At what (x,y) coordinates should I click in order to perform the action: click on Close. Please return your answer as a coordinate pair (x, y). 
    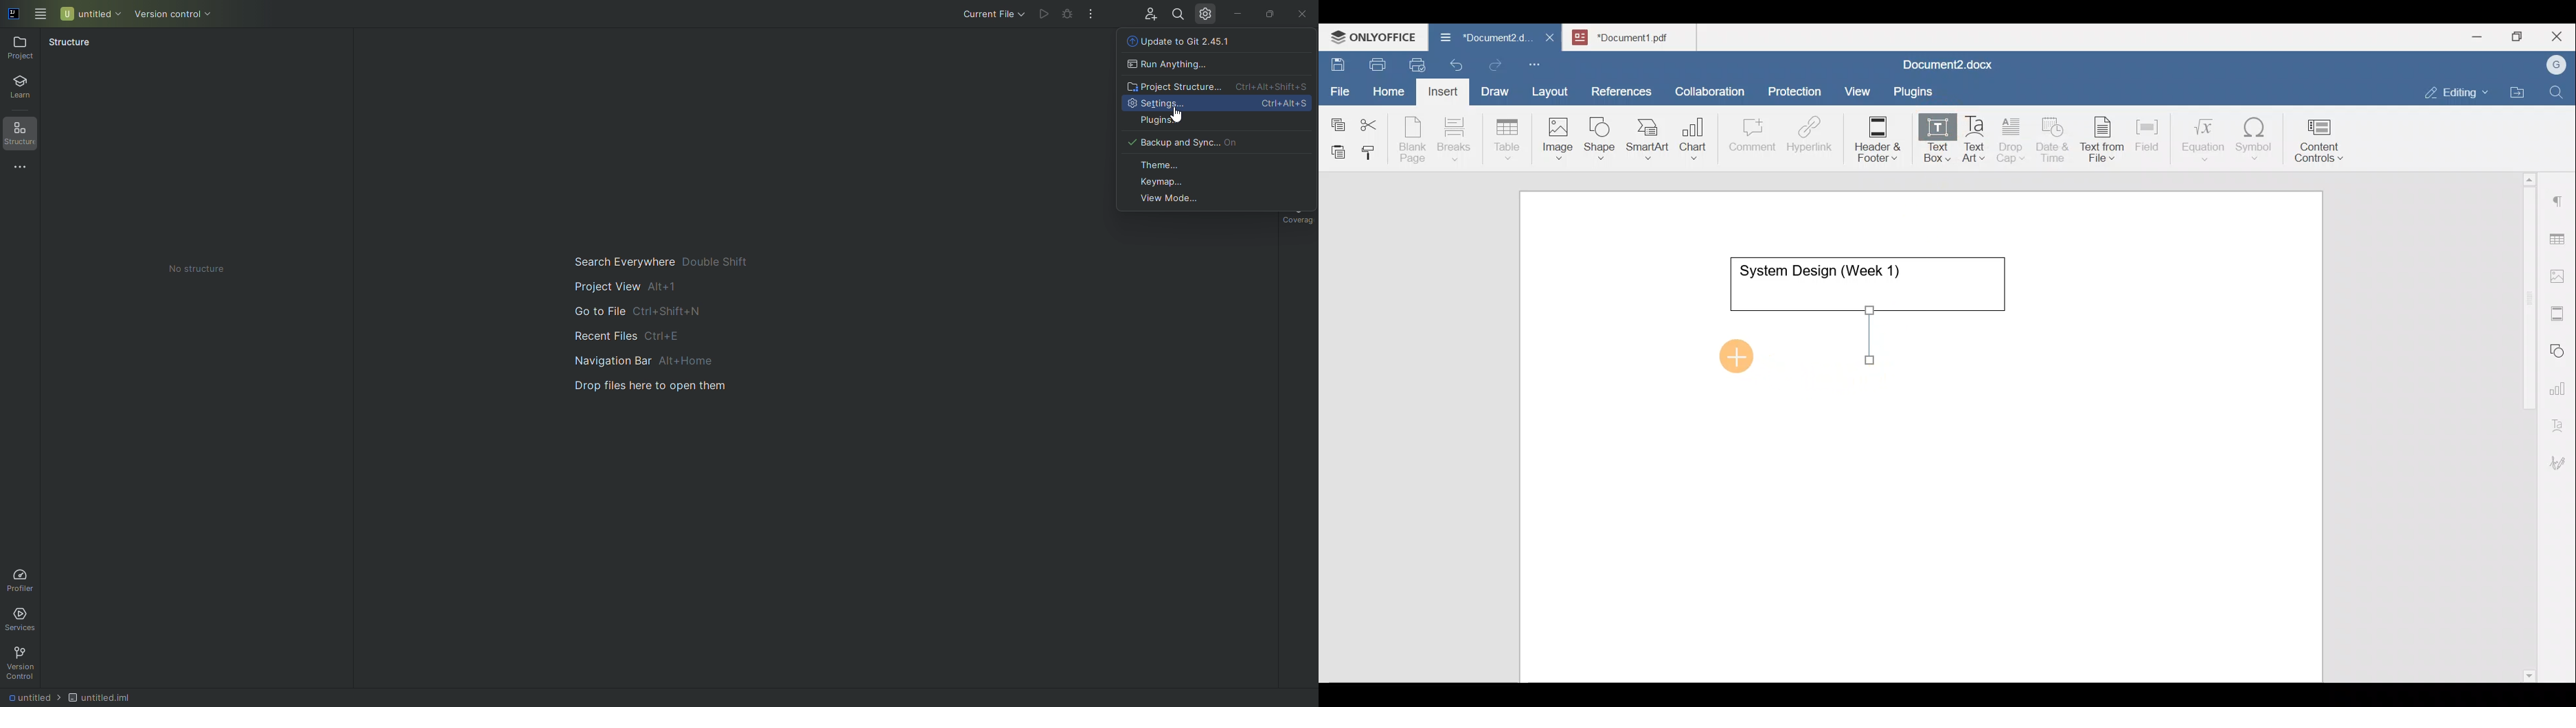
    Looking at the image, I should click on (2559, 37).